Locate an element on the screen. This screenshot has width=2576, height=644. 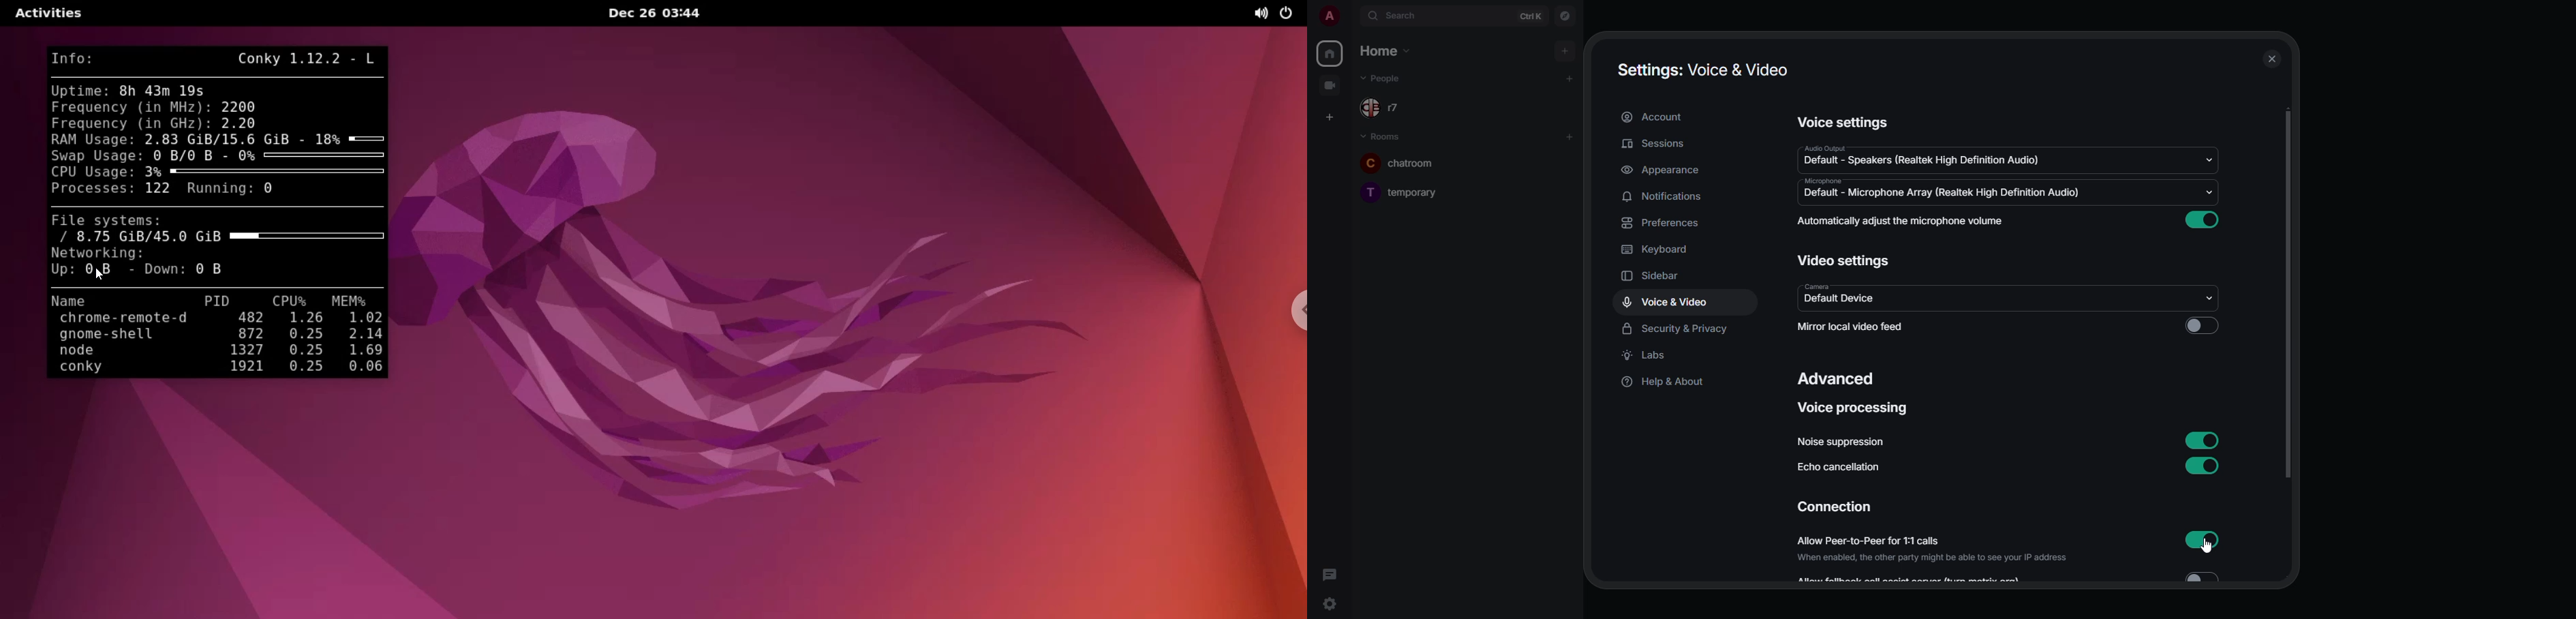
scroll bar is located at coordinates (2287, 294).